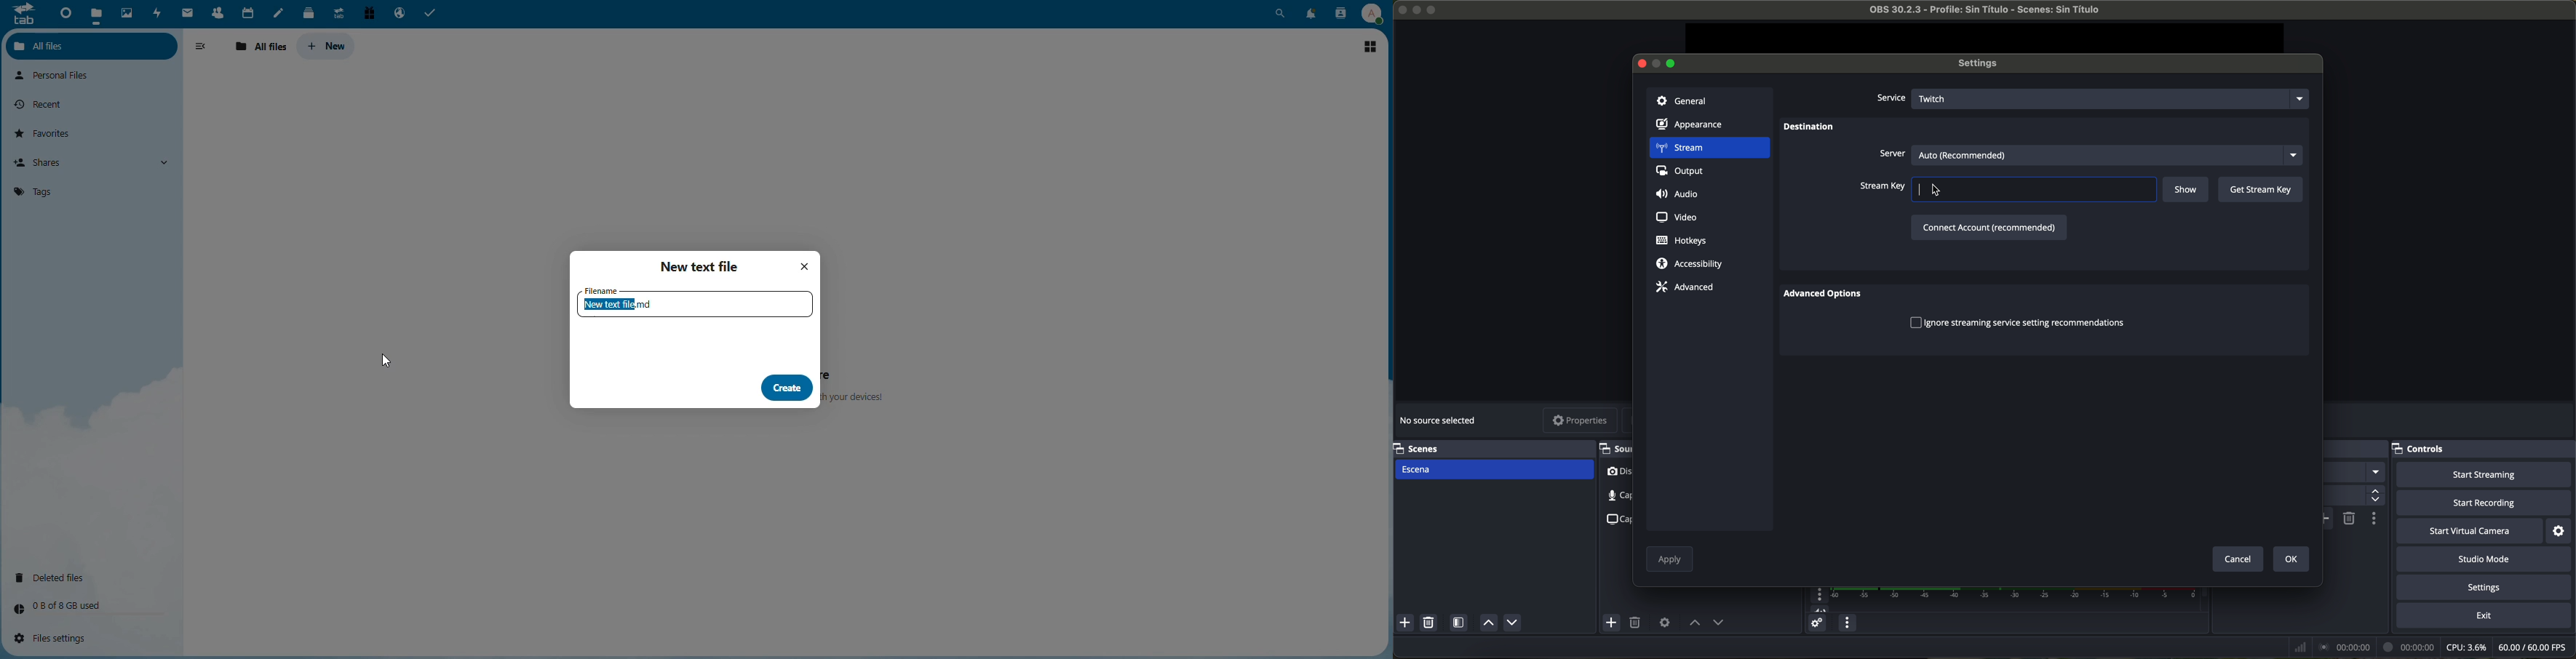  What do you see at coordinates (247, 12) in the screenshot?
I see `Calendar` at bounding box center [247, 12].